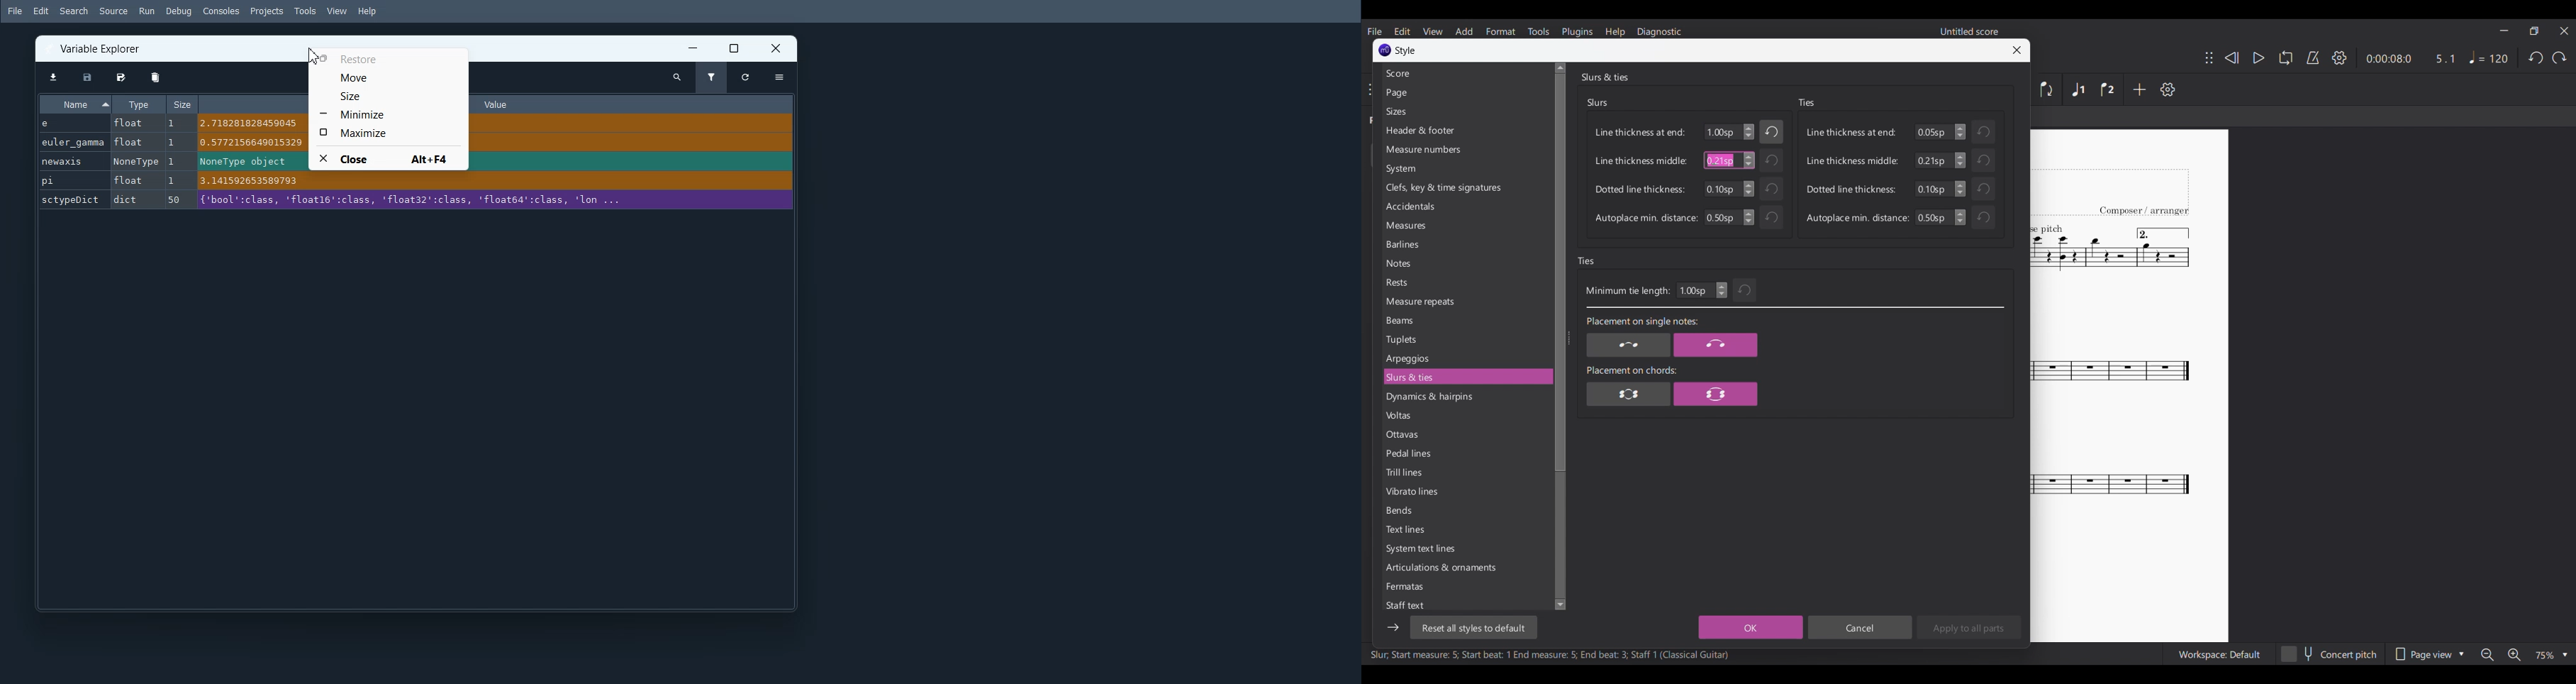 The width and height of the screenshot is (2576, 700). Describe the element at coordinates (1466, 244) in the screenshot. I see `Barlines` at that location.